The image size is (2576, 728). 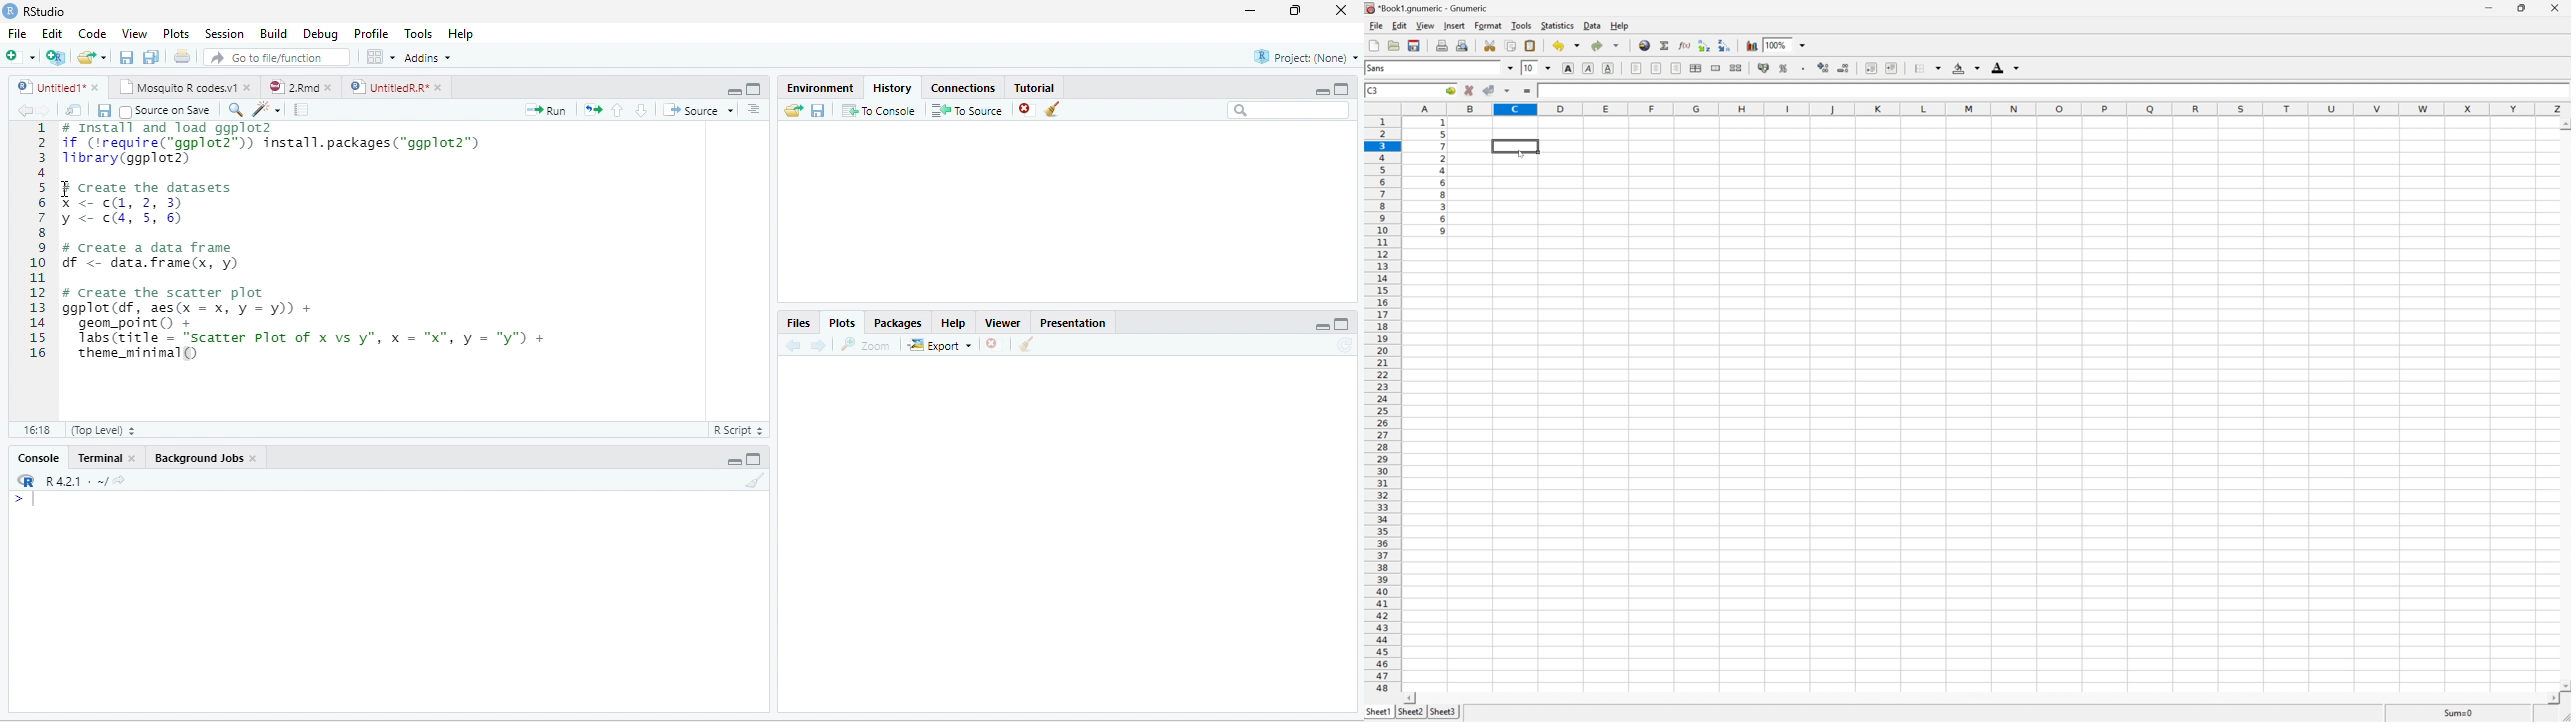 What do you see at coordinates (301, 110) in the screenshot?
I see `Compile Report` at bounding box center [301, 110].